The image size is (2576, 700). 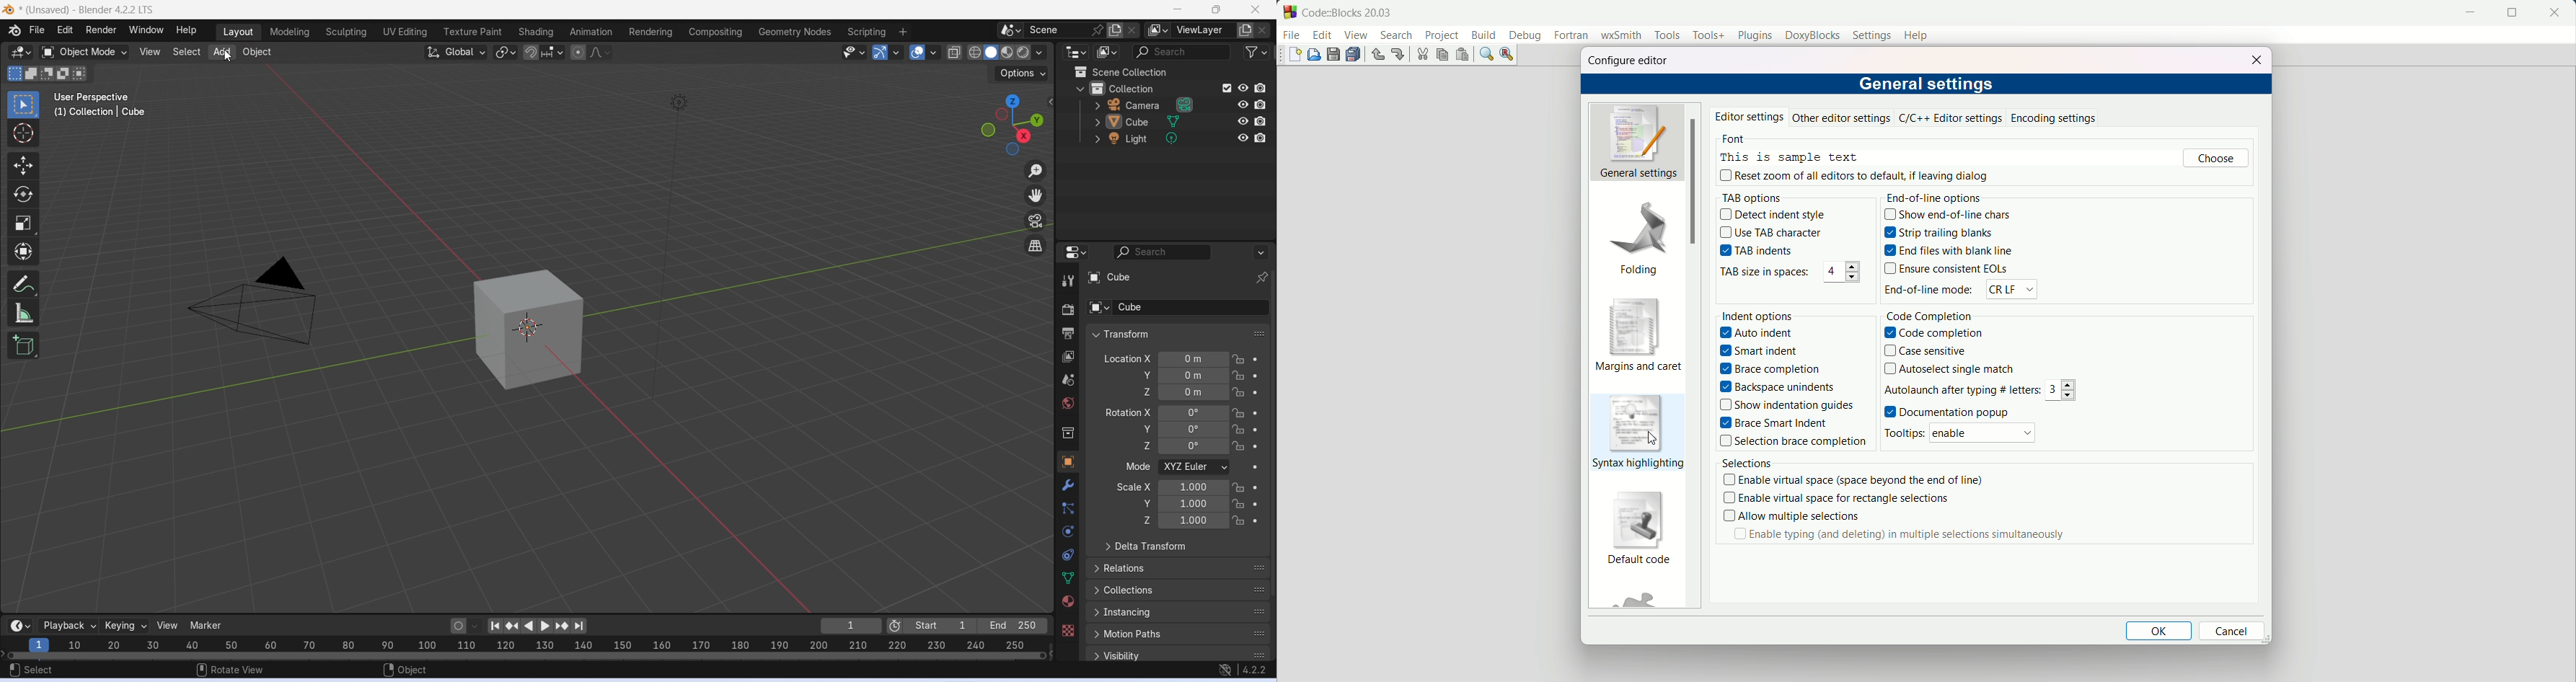 What do you see at coordinates (1255, 413) in the screenshot?
I see `animate property` at bounding box center [1255, 413].